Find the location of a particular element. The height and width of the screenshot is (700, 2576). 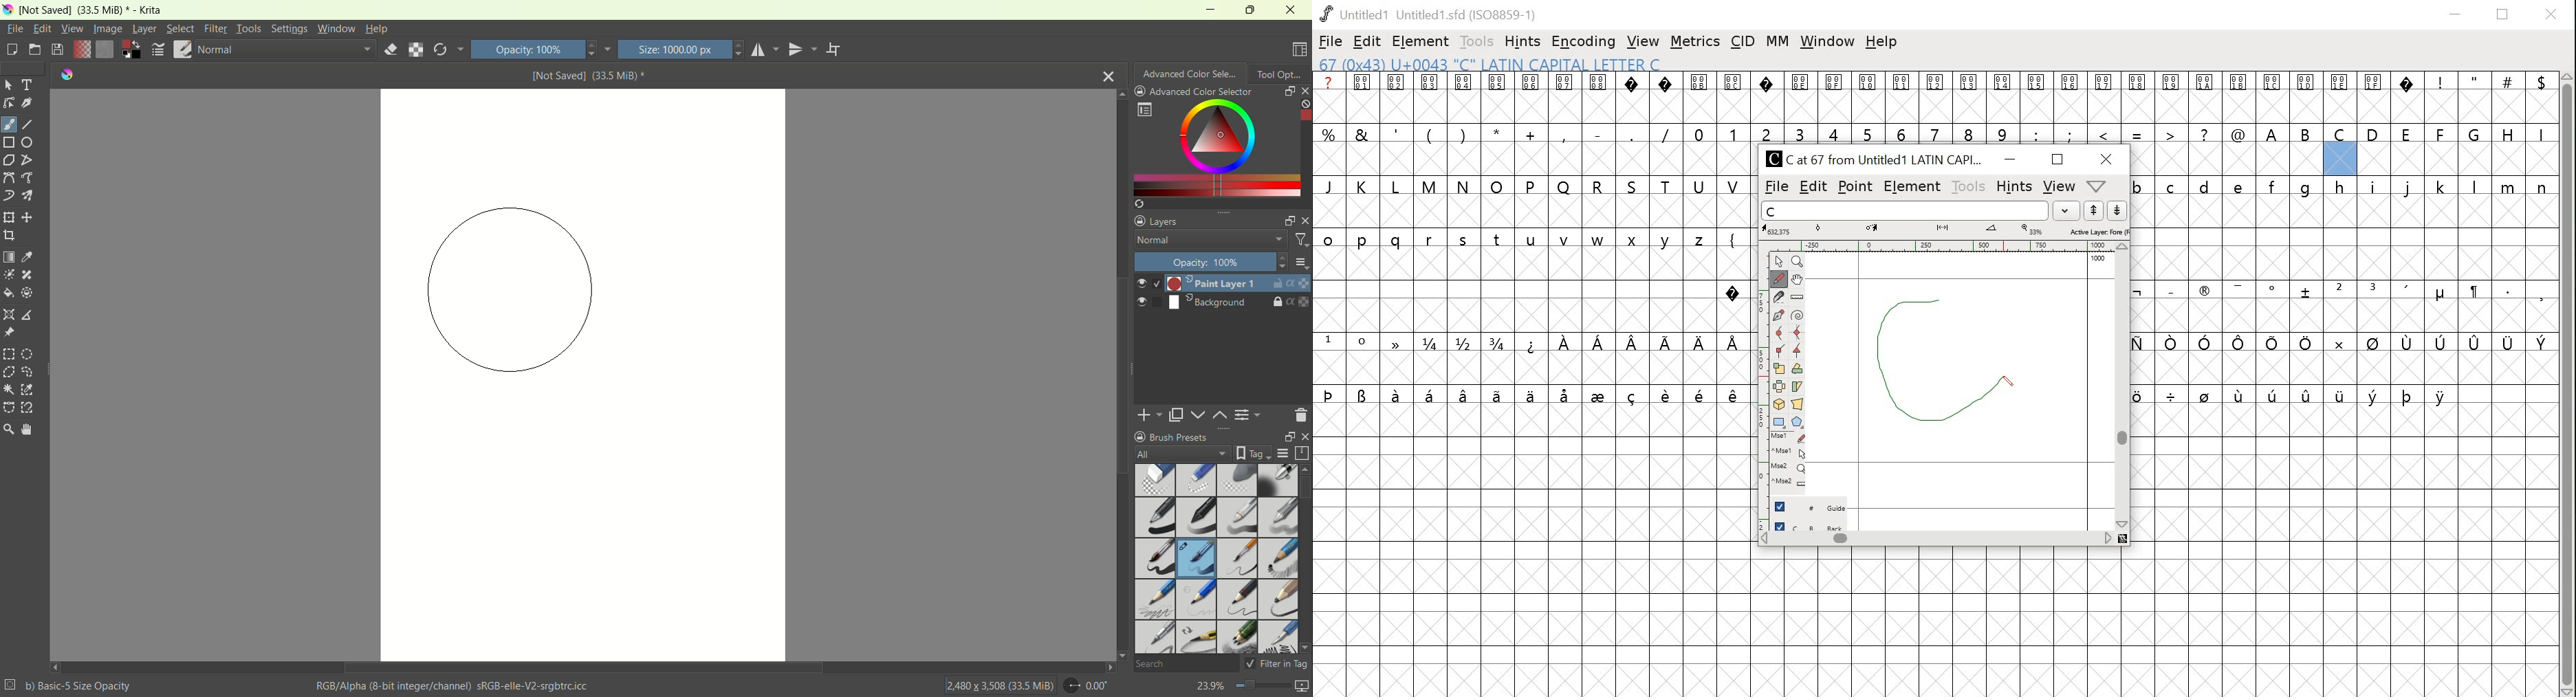

select is located at coordinates (178, 28).